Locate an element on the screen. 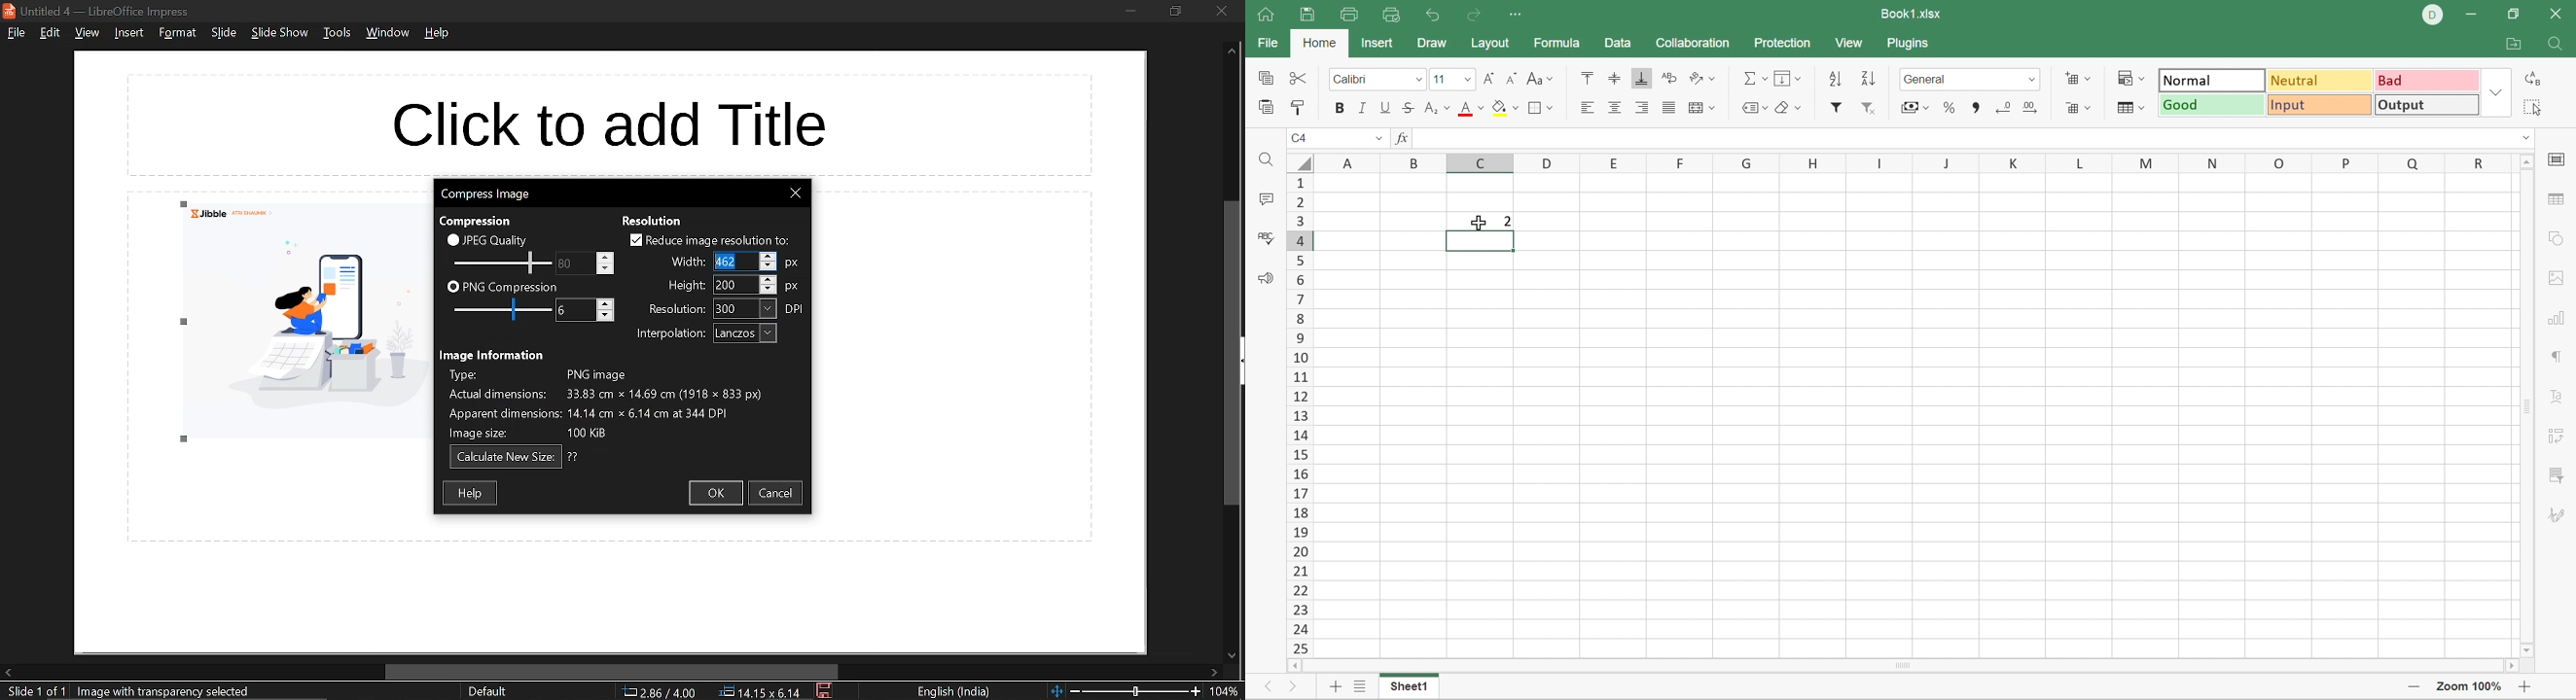  Insert cells is located at coordinates (2079, 78).